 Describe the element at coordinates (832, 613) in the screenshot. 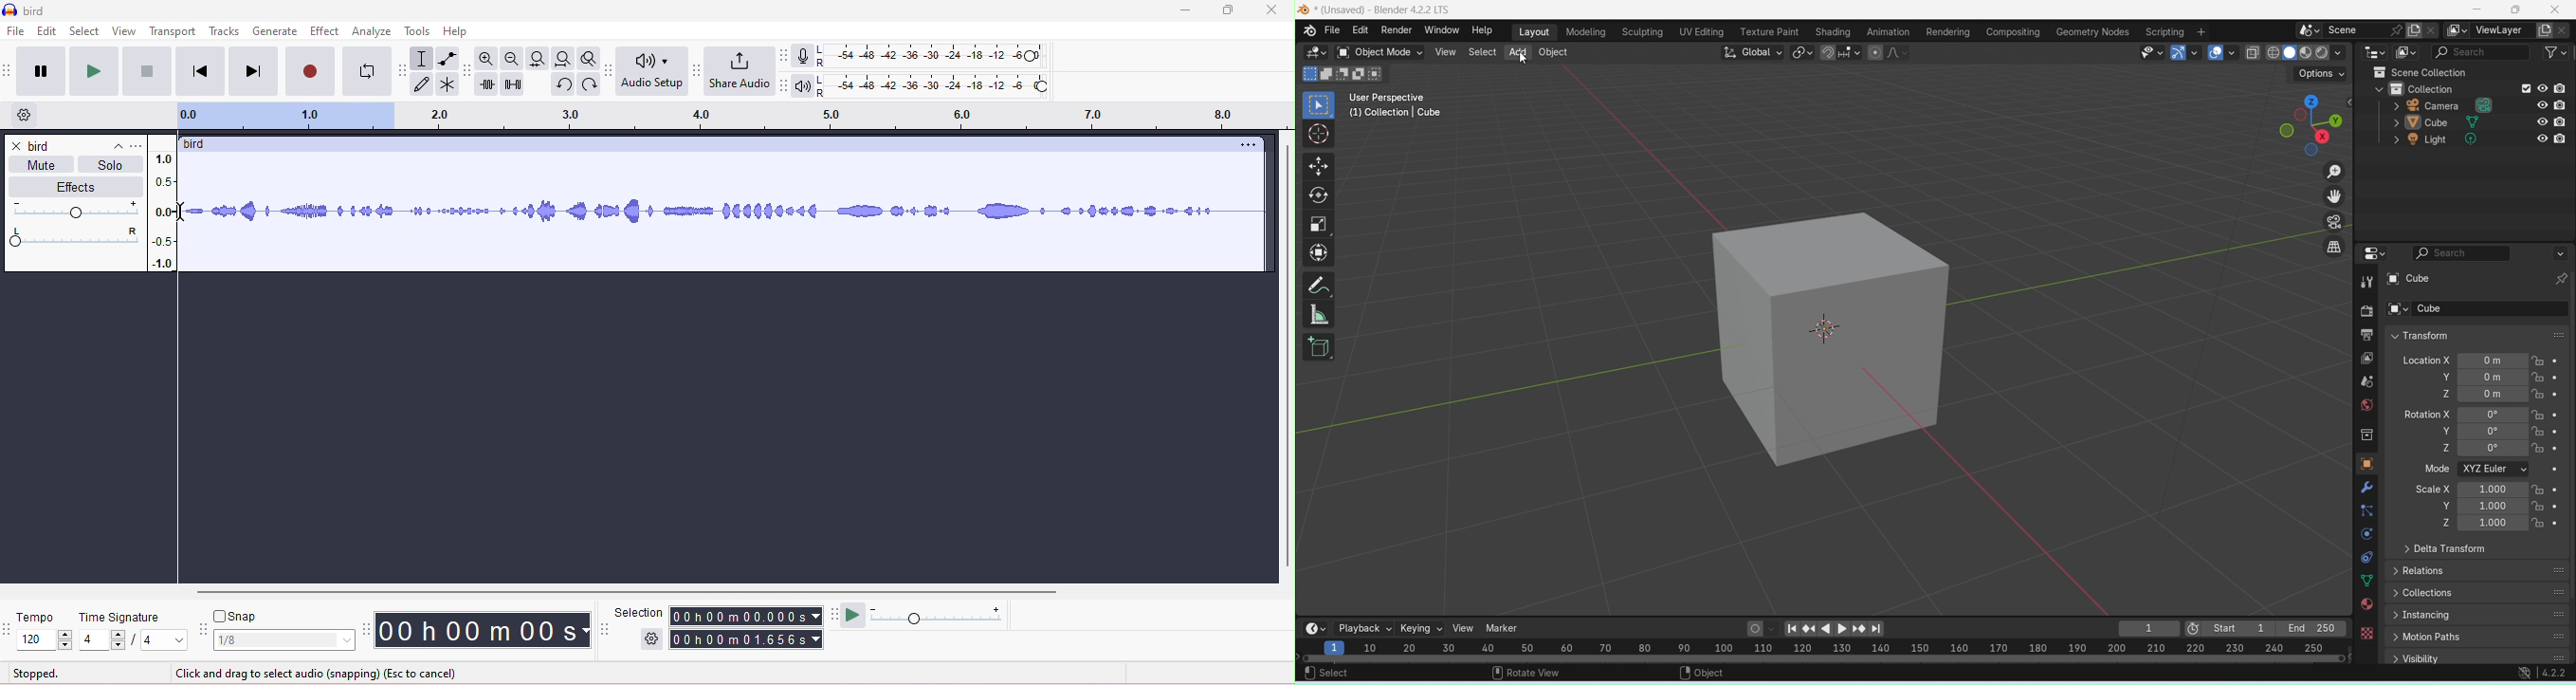

I see `play at speed tool bar` at that location.